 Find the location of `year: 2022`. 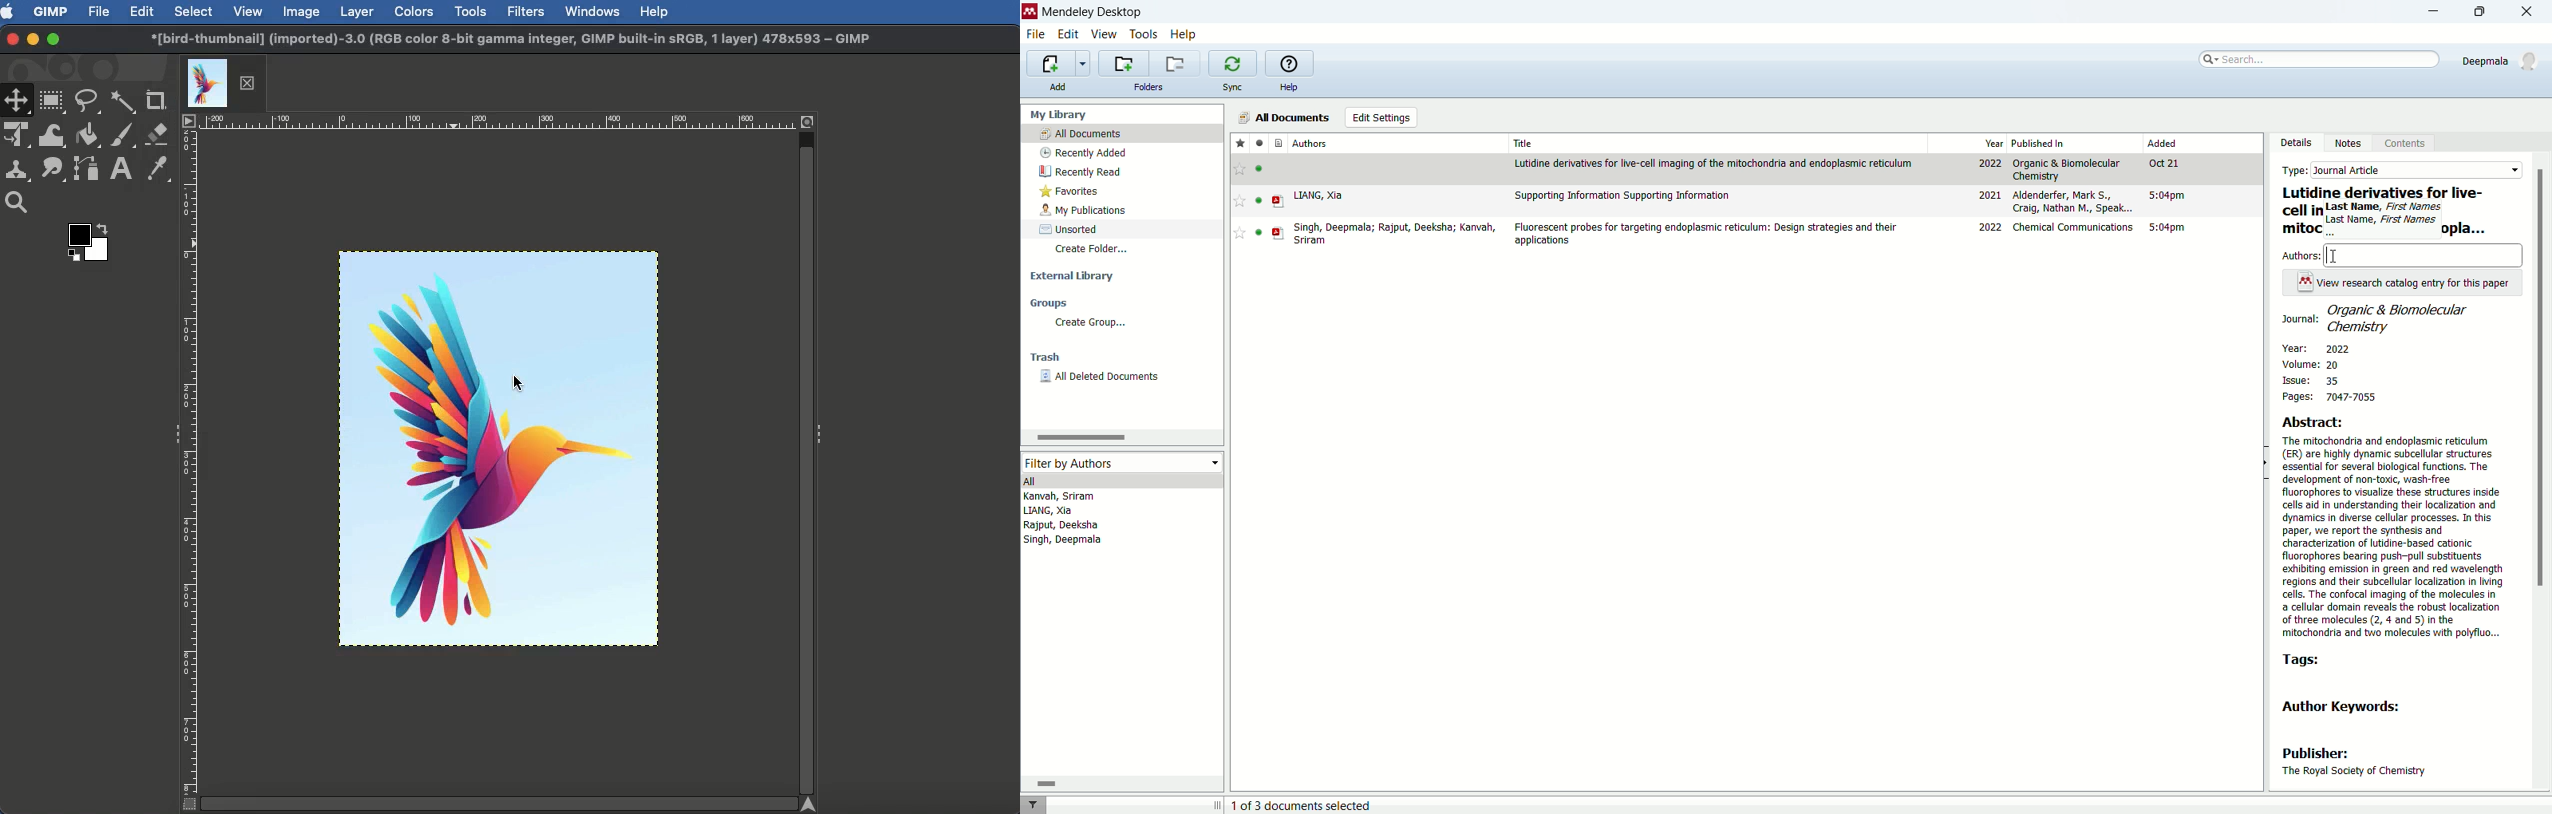

year: 2022 is located at coordinates (2316, 347).